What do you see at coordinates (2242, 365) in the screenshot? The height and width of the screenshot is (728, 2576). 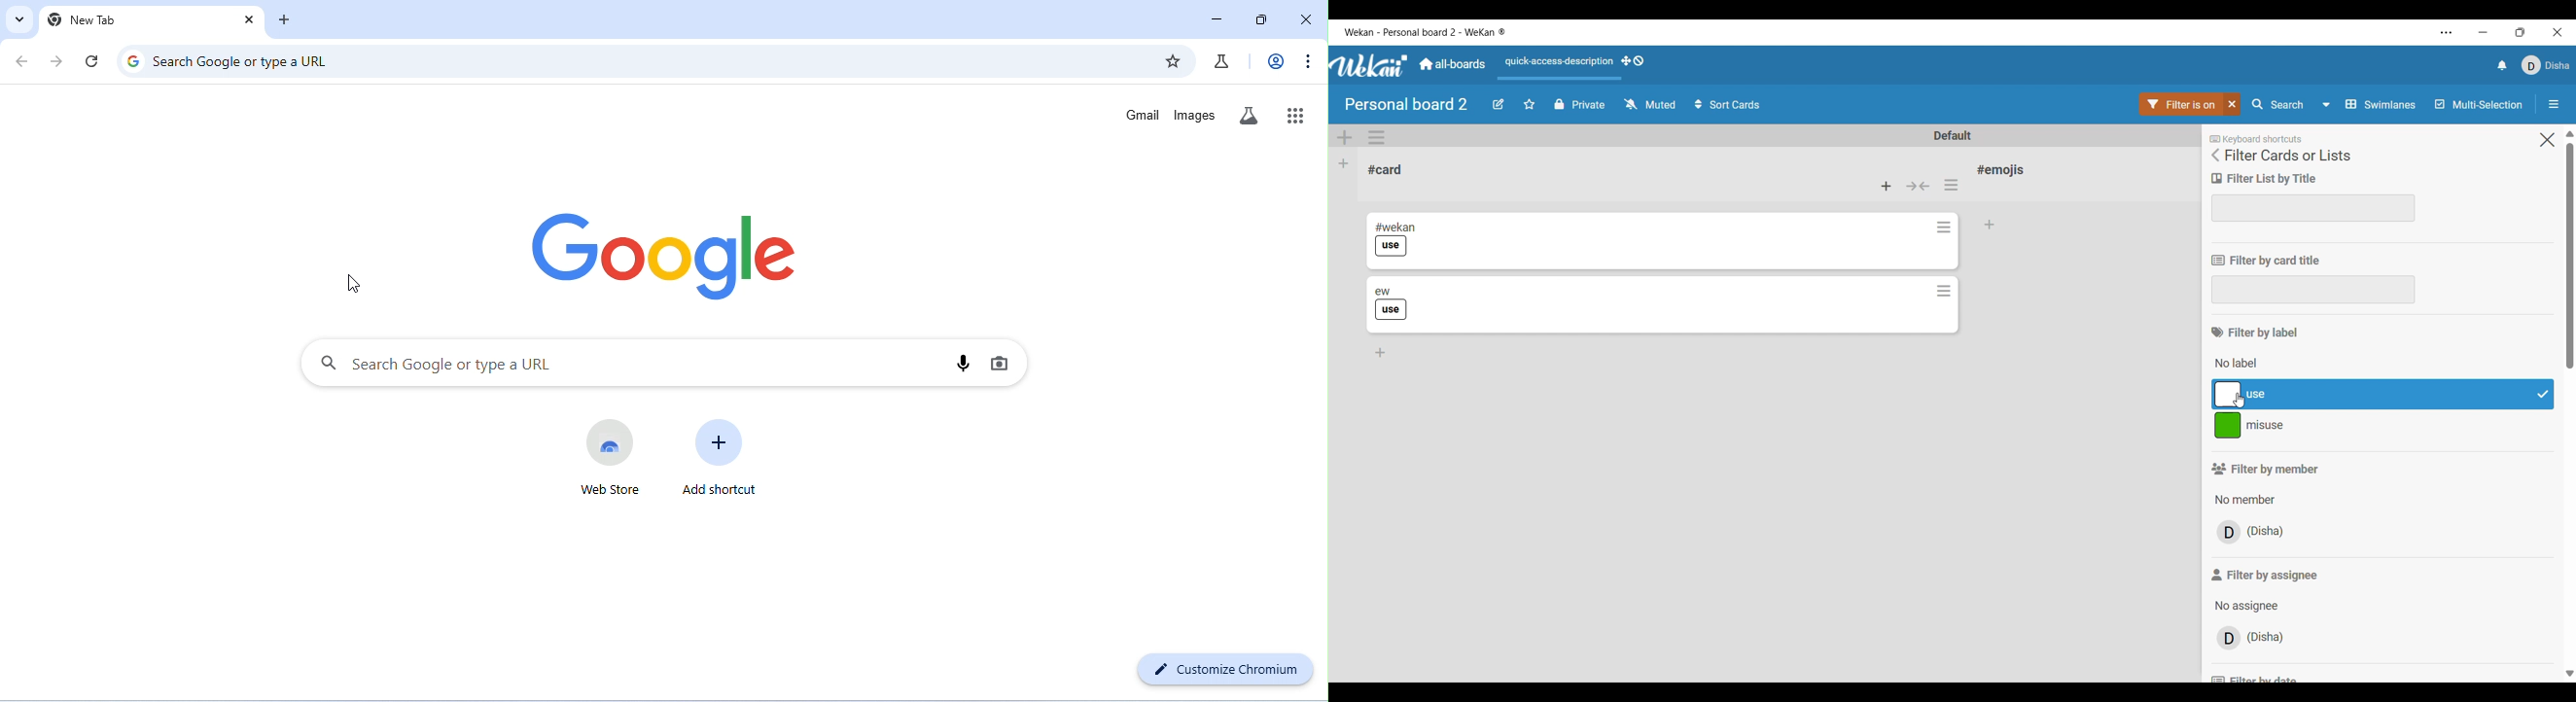 I see `Options under the above mentioned section` at bounding box center [2242, 365].